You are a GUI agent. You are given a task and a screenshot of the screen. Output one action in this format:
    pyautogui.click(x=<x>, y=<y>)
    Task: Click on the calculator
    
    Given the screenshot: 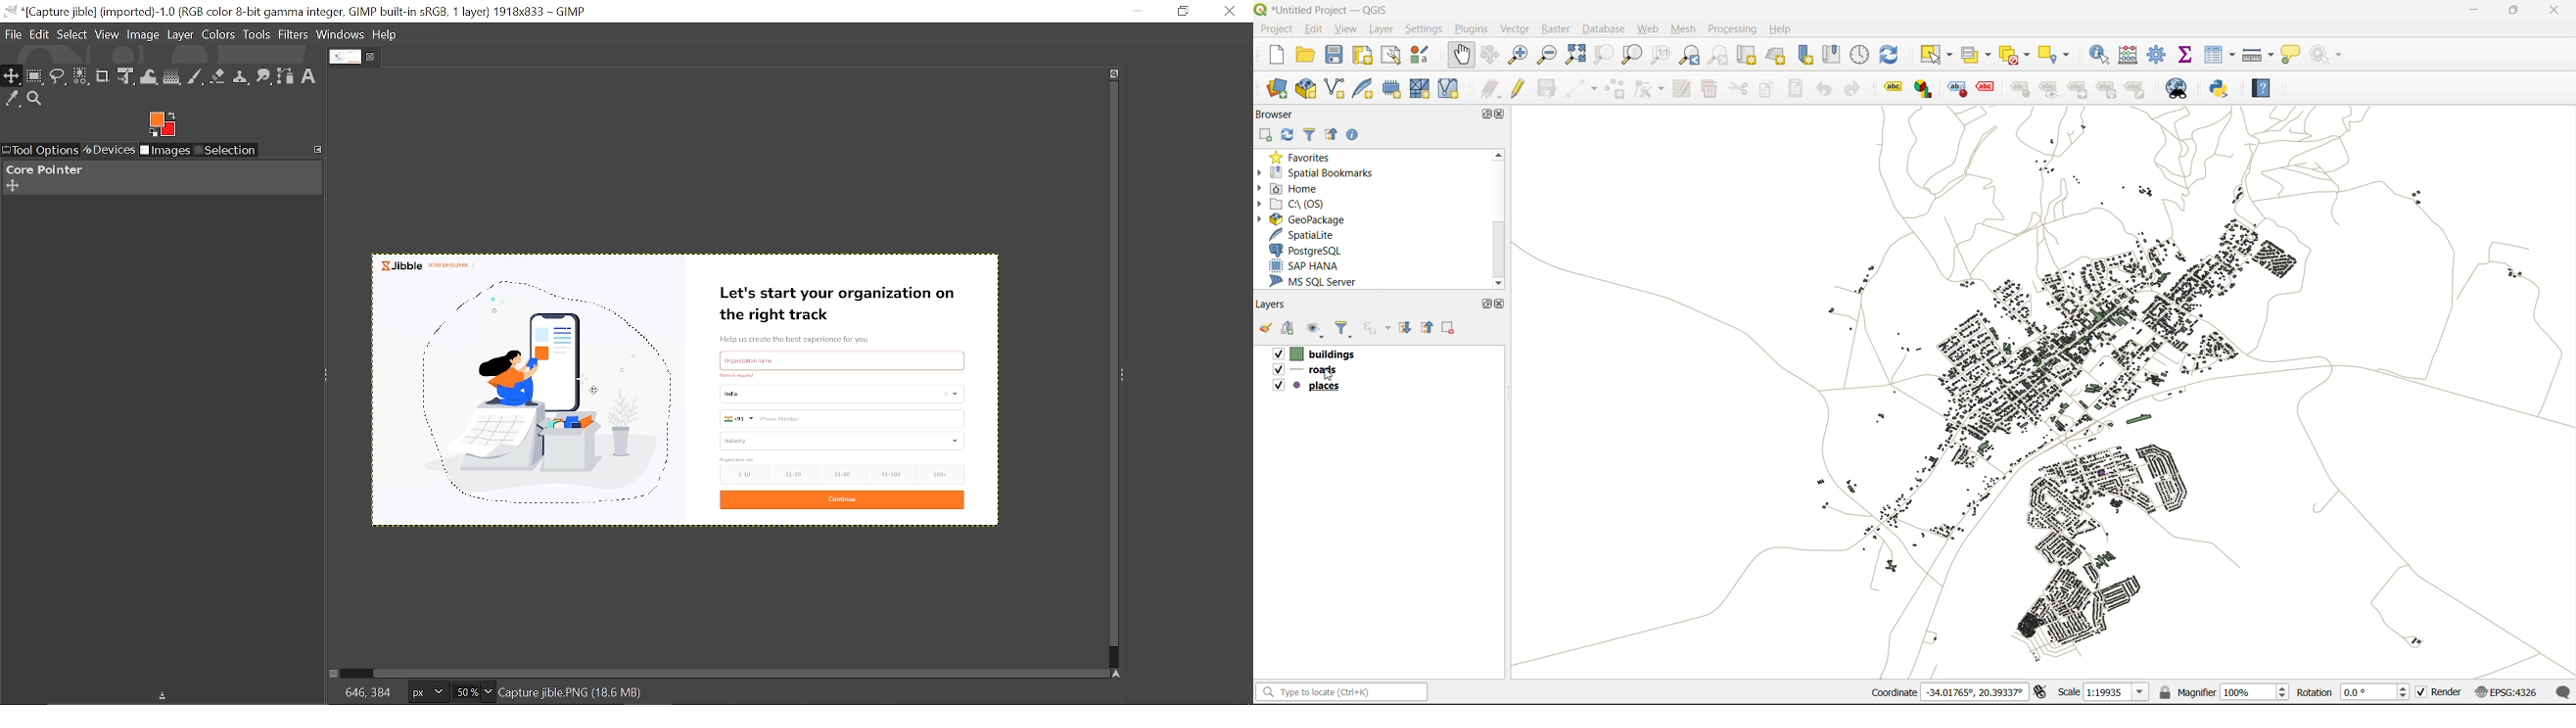 What is the action you would take?
    pyautogui.click(x=2127, y=54)
    